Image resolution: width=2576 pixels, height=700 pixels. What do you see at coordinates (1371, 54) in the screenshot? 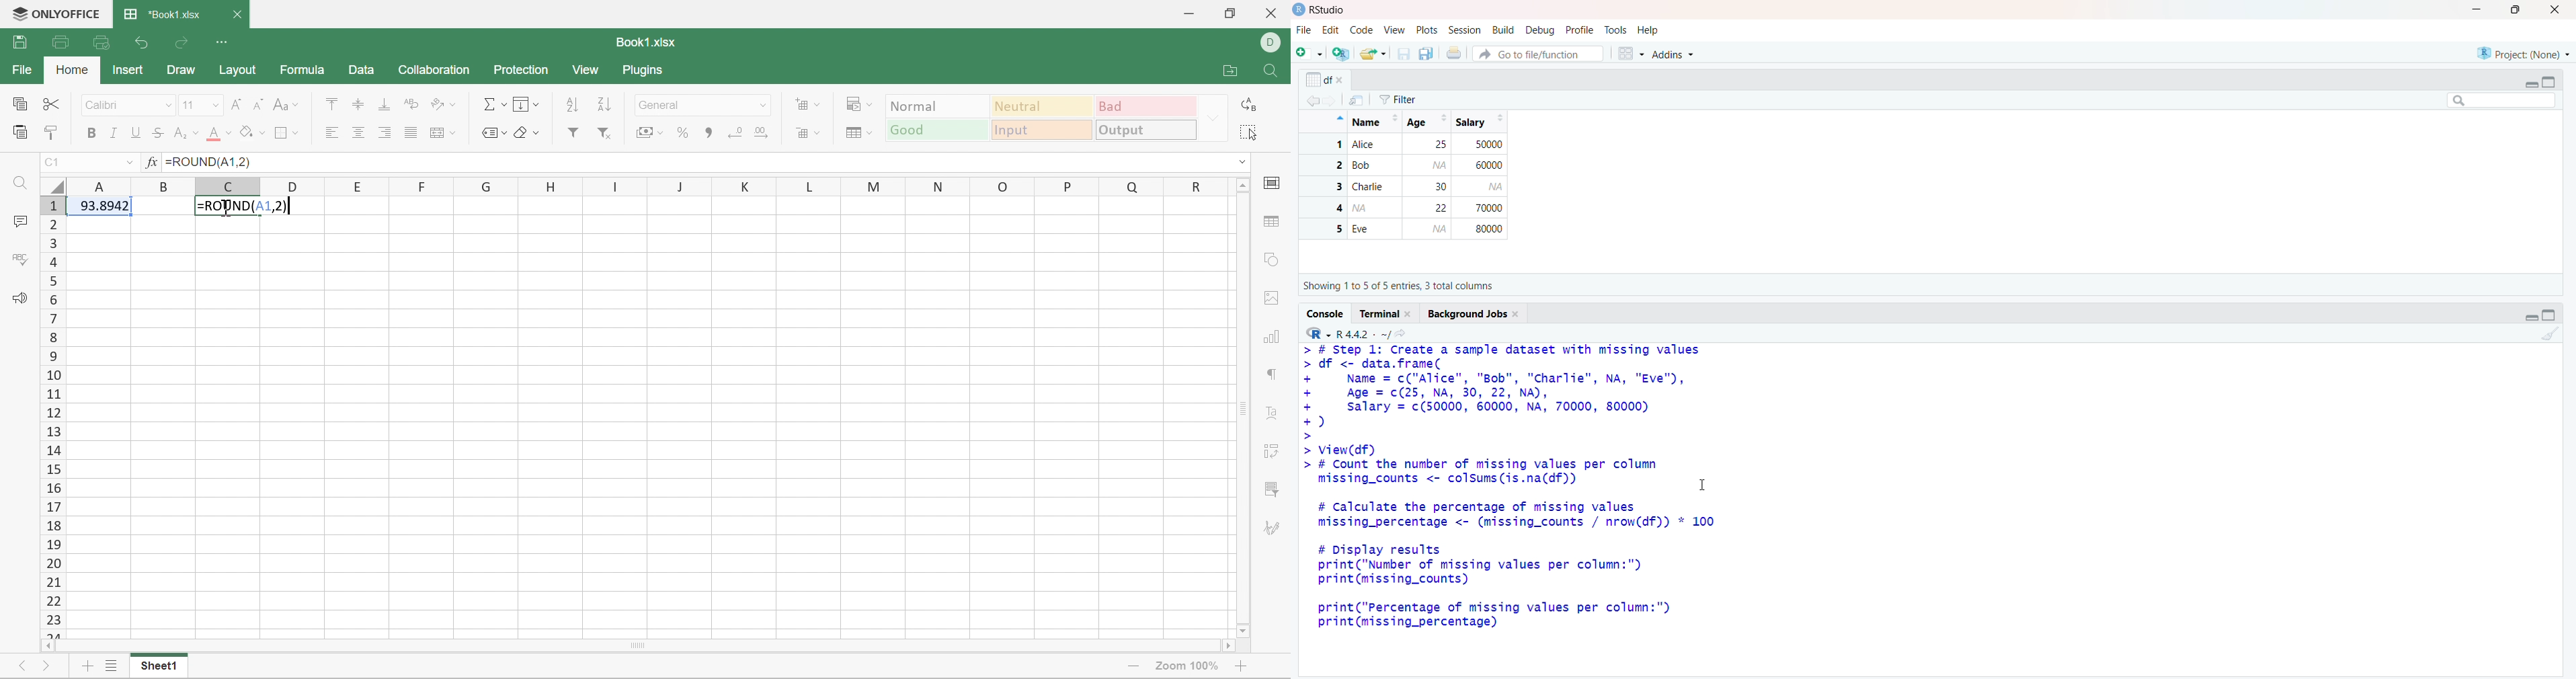
I see `Open an existing file (Ctrl + O)` at bounding box center [1371, 54].